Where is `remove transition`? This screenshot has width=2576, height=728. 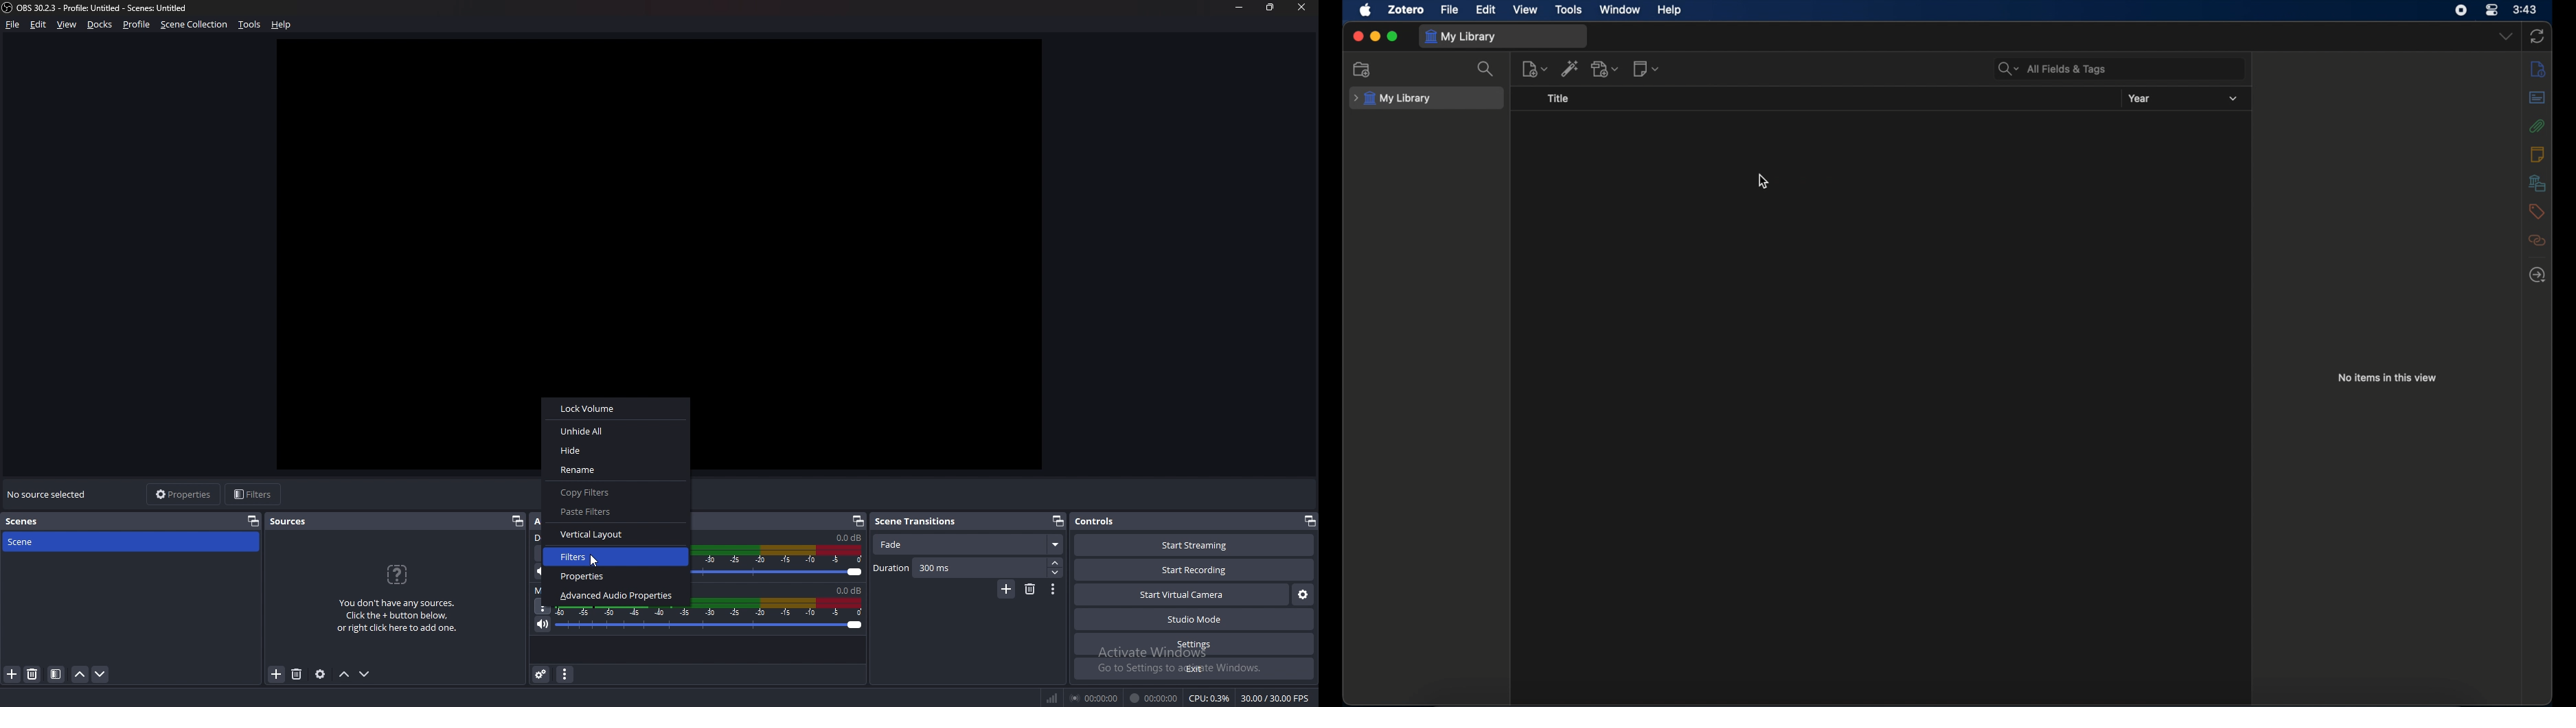 remove transition is located at coordinates (1031, 591).